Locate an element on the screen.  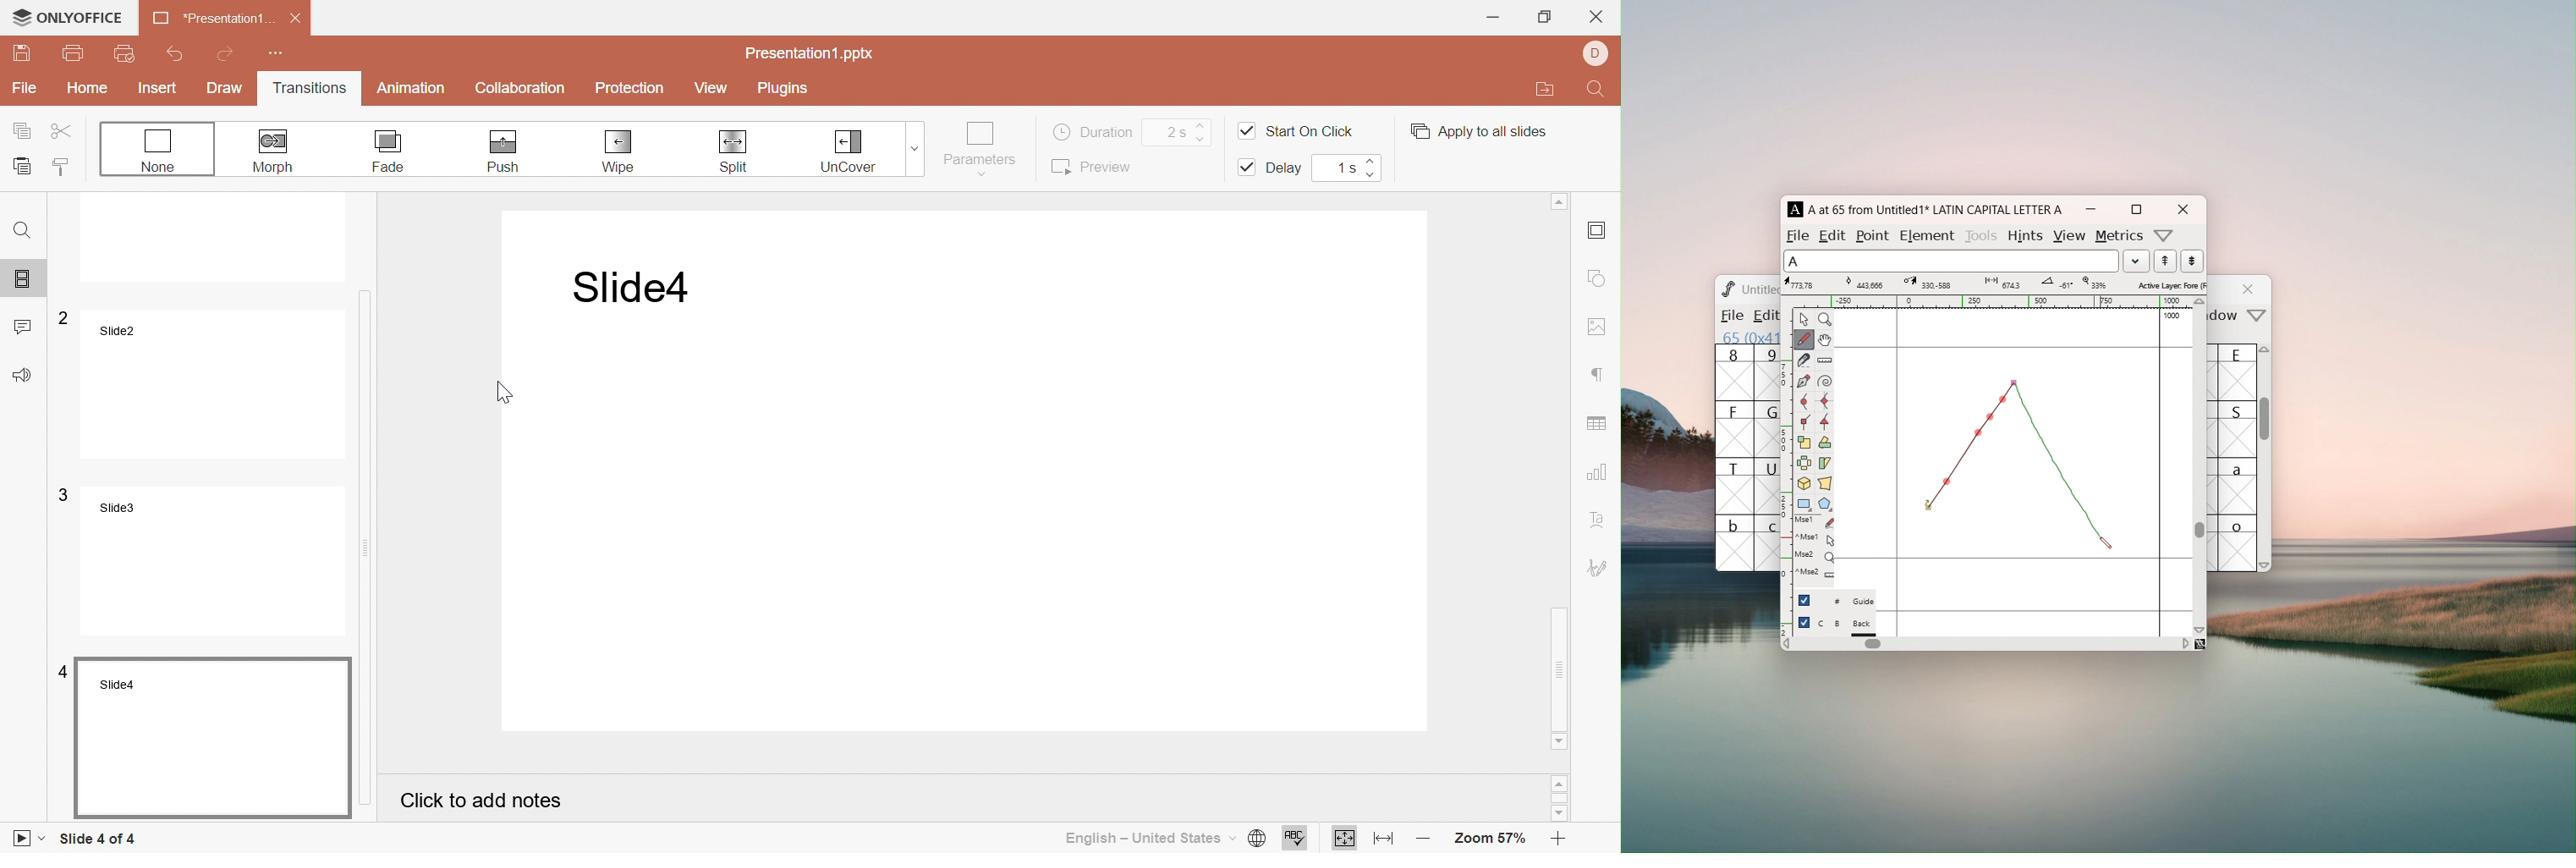
Insert image is located at coordinates (1596, 328).